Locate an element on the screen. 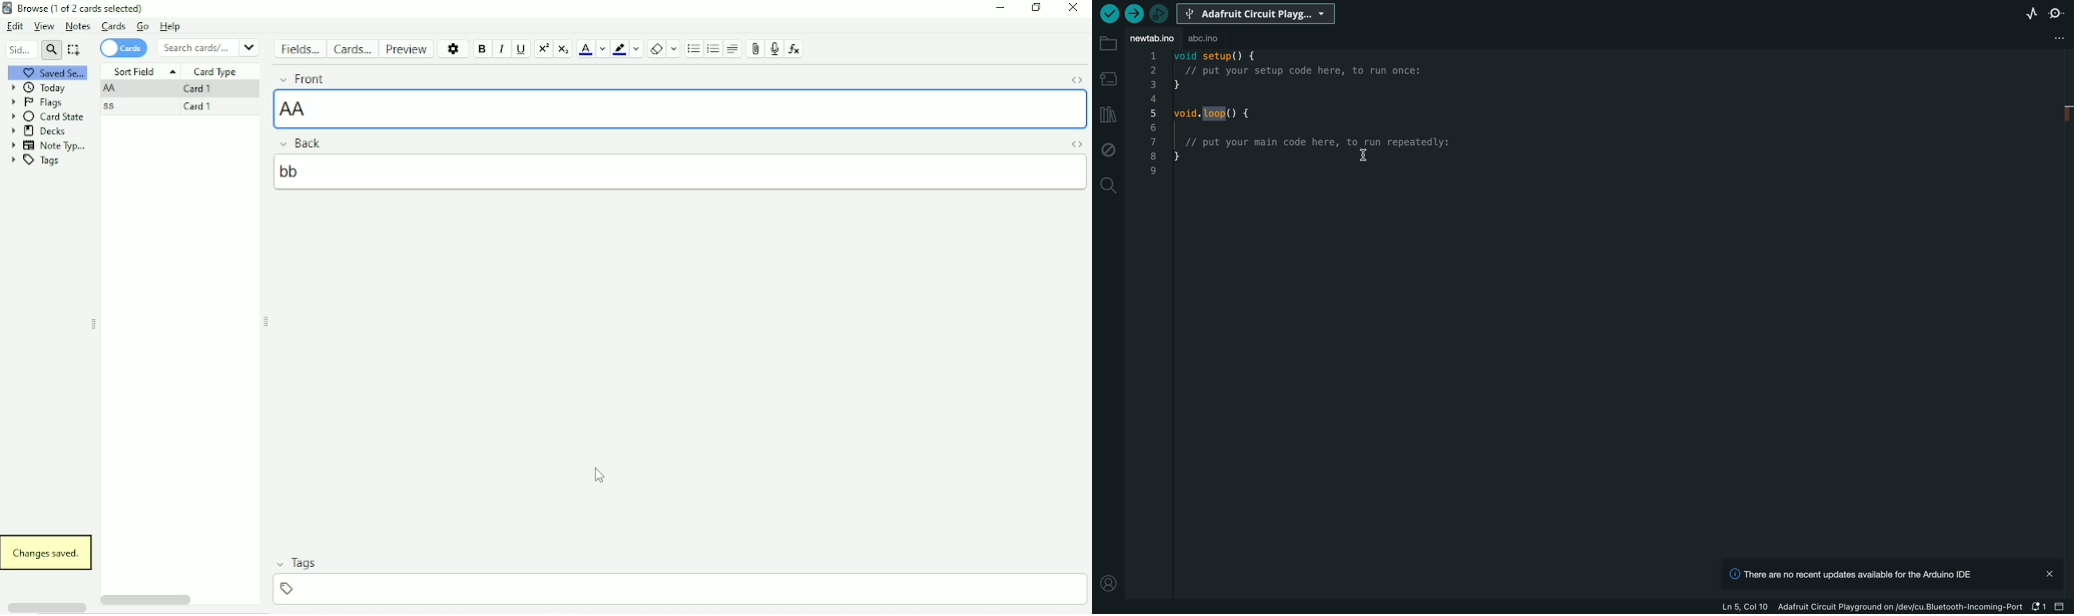 This screenshot has height=616, width=2100. Restore down is located at coordinates (1037, 9).